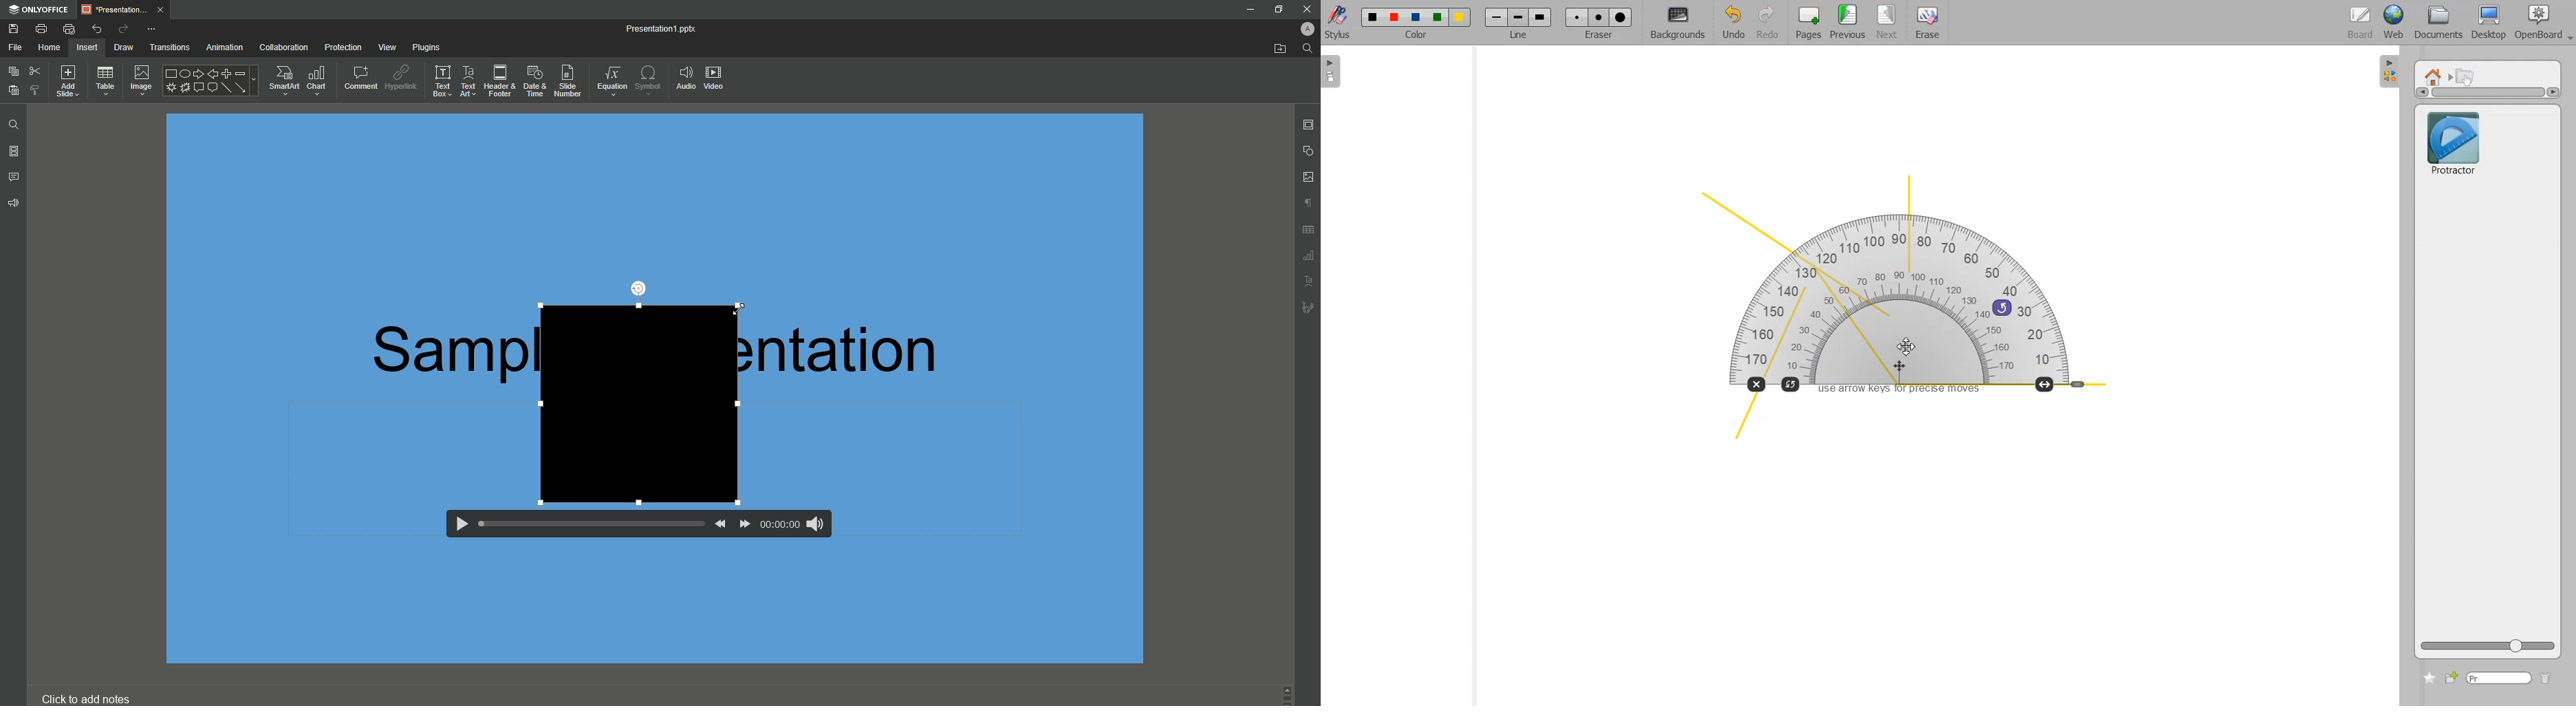  Describe the element at coordinates (1306, 48) in the screenshot. I see `Find` at that location.